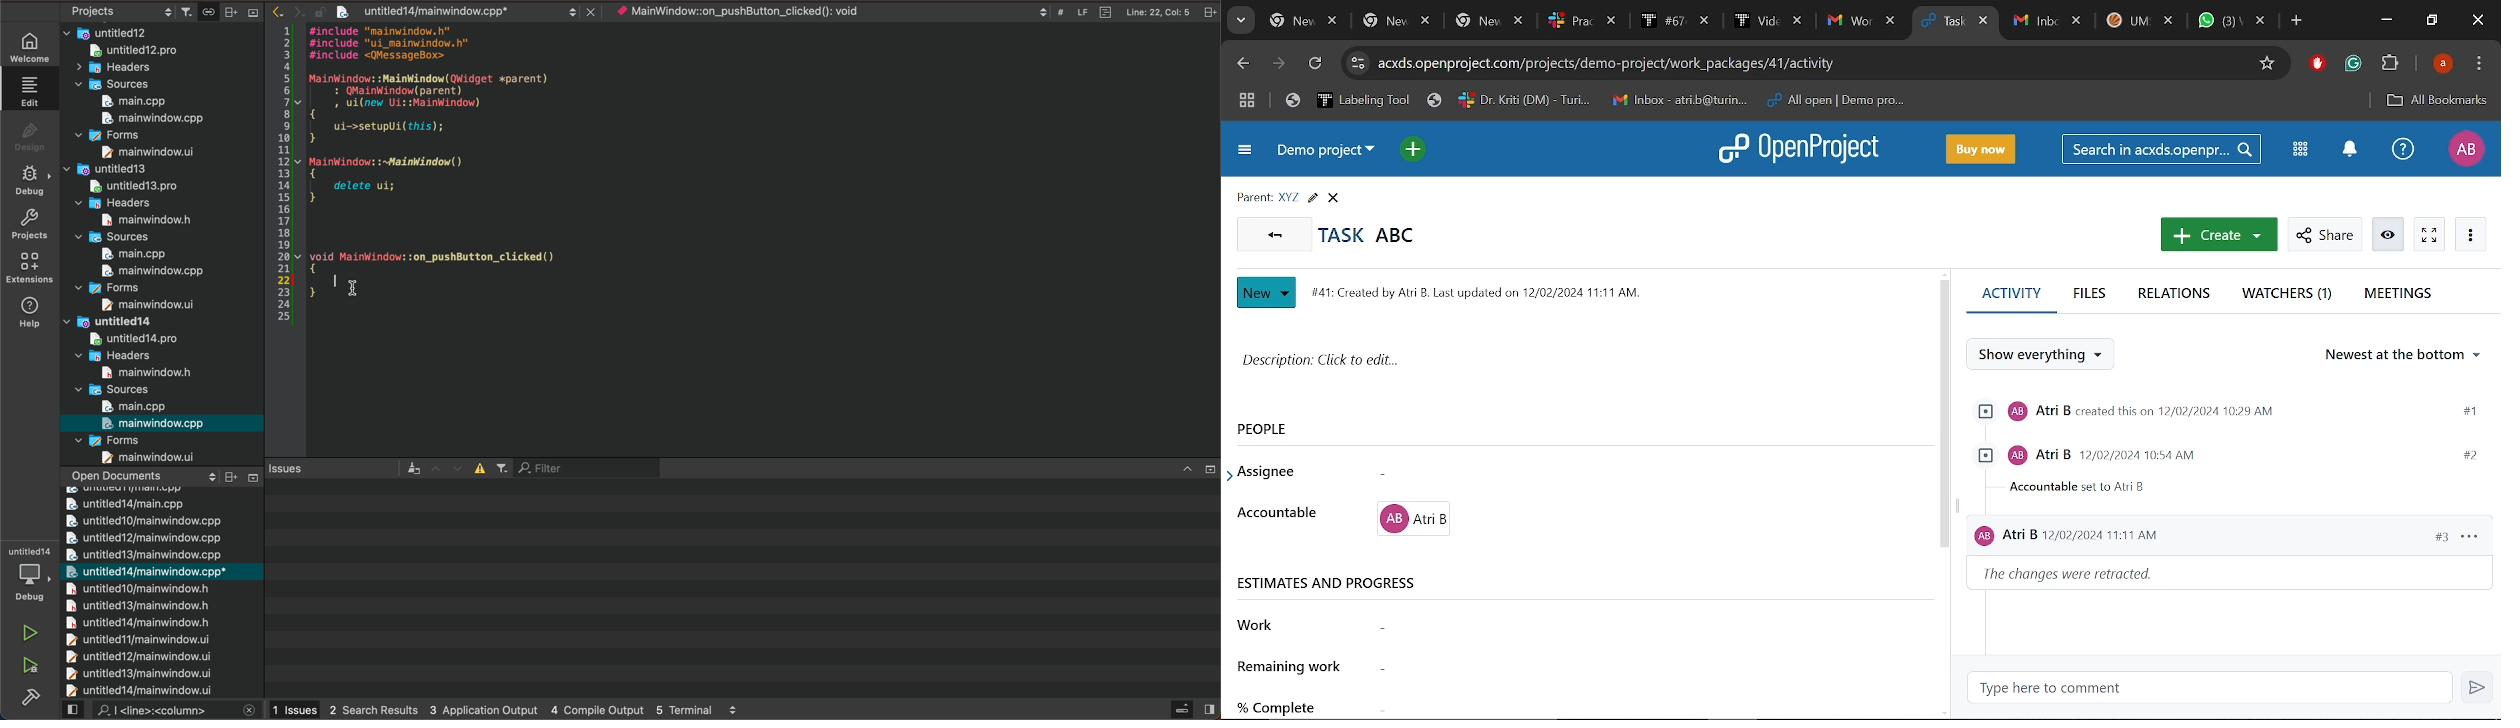 This screenshot has height=728, width=2520. What do you see at coordinates (1247, 103) in the screenshot?
I see `Tab groups` at bounding box center [1247, 103].